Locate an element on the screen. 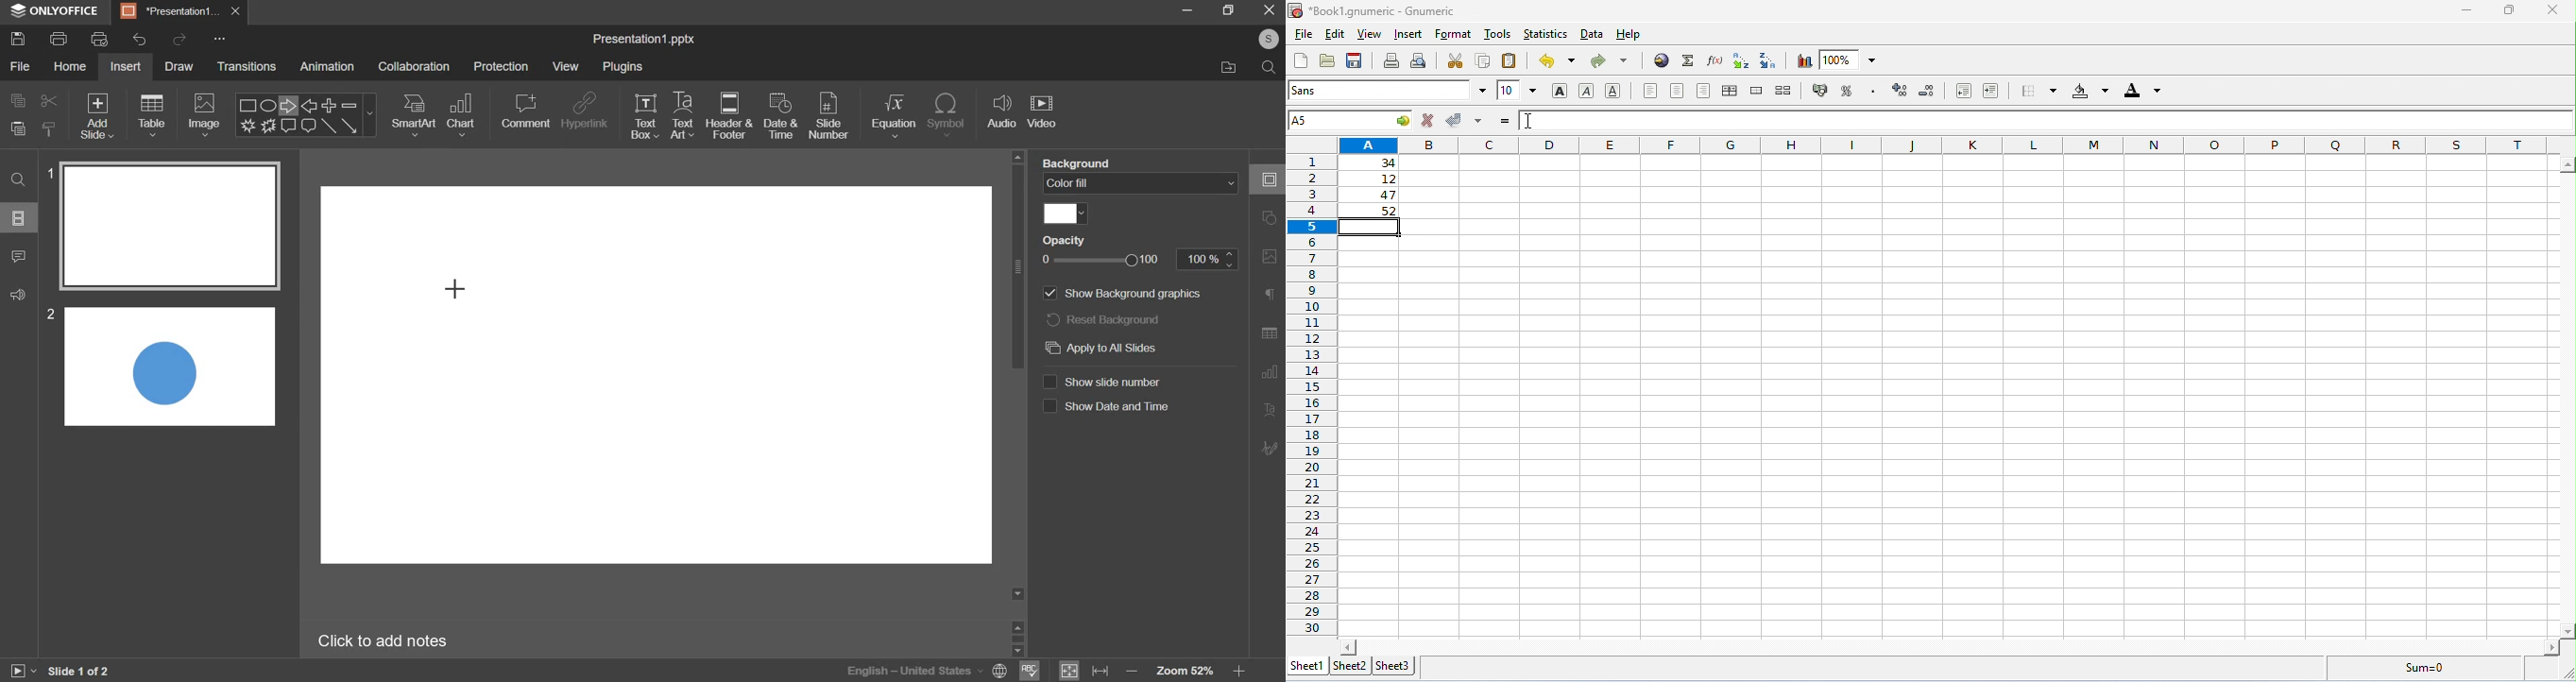 The image size is (2576, 700). animation is located at coordinates (328, 66).